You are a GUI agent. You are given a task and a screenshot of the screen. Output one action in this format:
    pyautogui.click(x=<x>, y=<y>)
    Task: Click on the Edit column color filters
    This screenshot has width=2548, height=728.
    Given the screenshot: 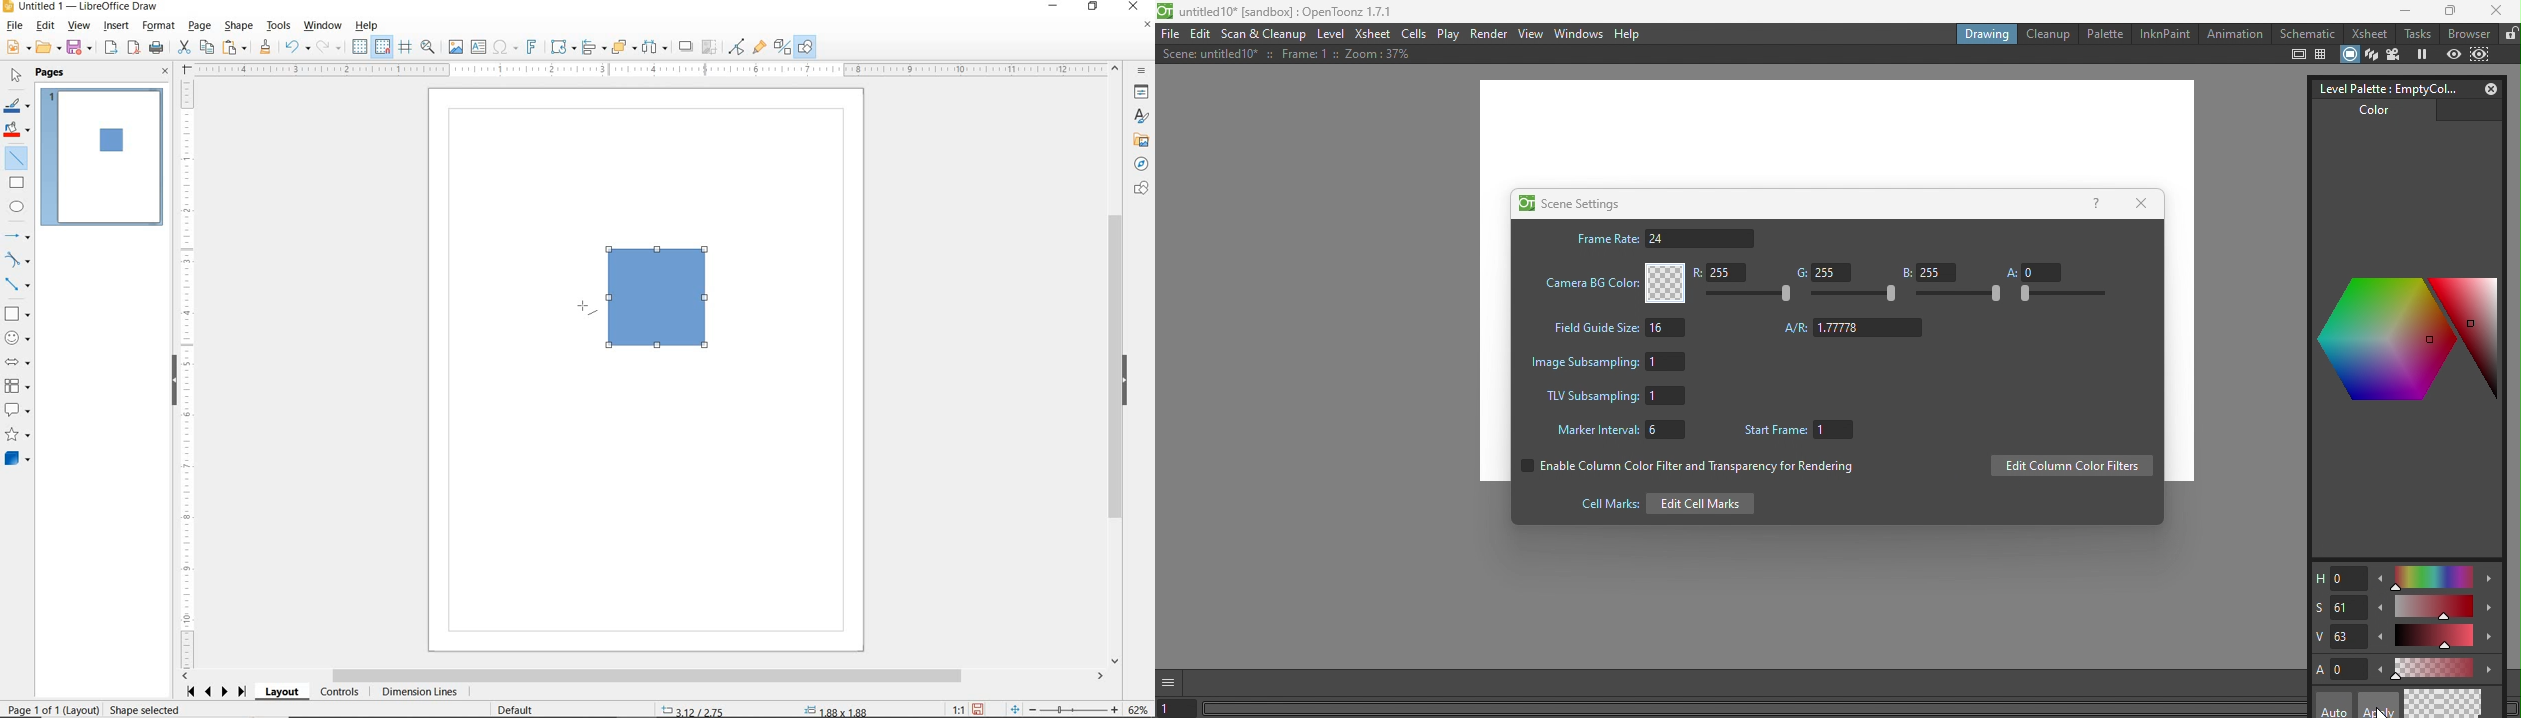 What is the action you would take?
    pyautogui.click(x=2071, y=467)
    